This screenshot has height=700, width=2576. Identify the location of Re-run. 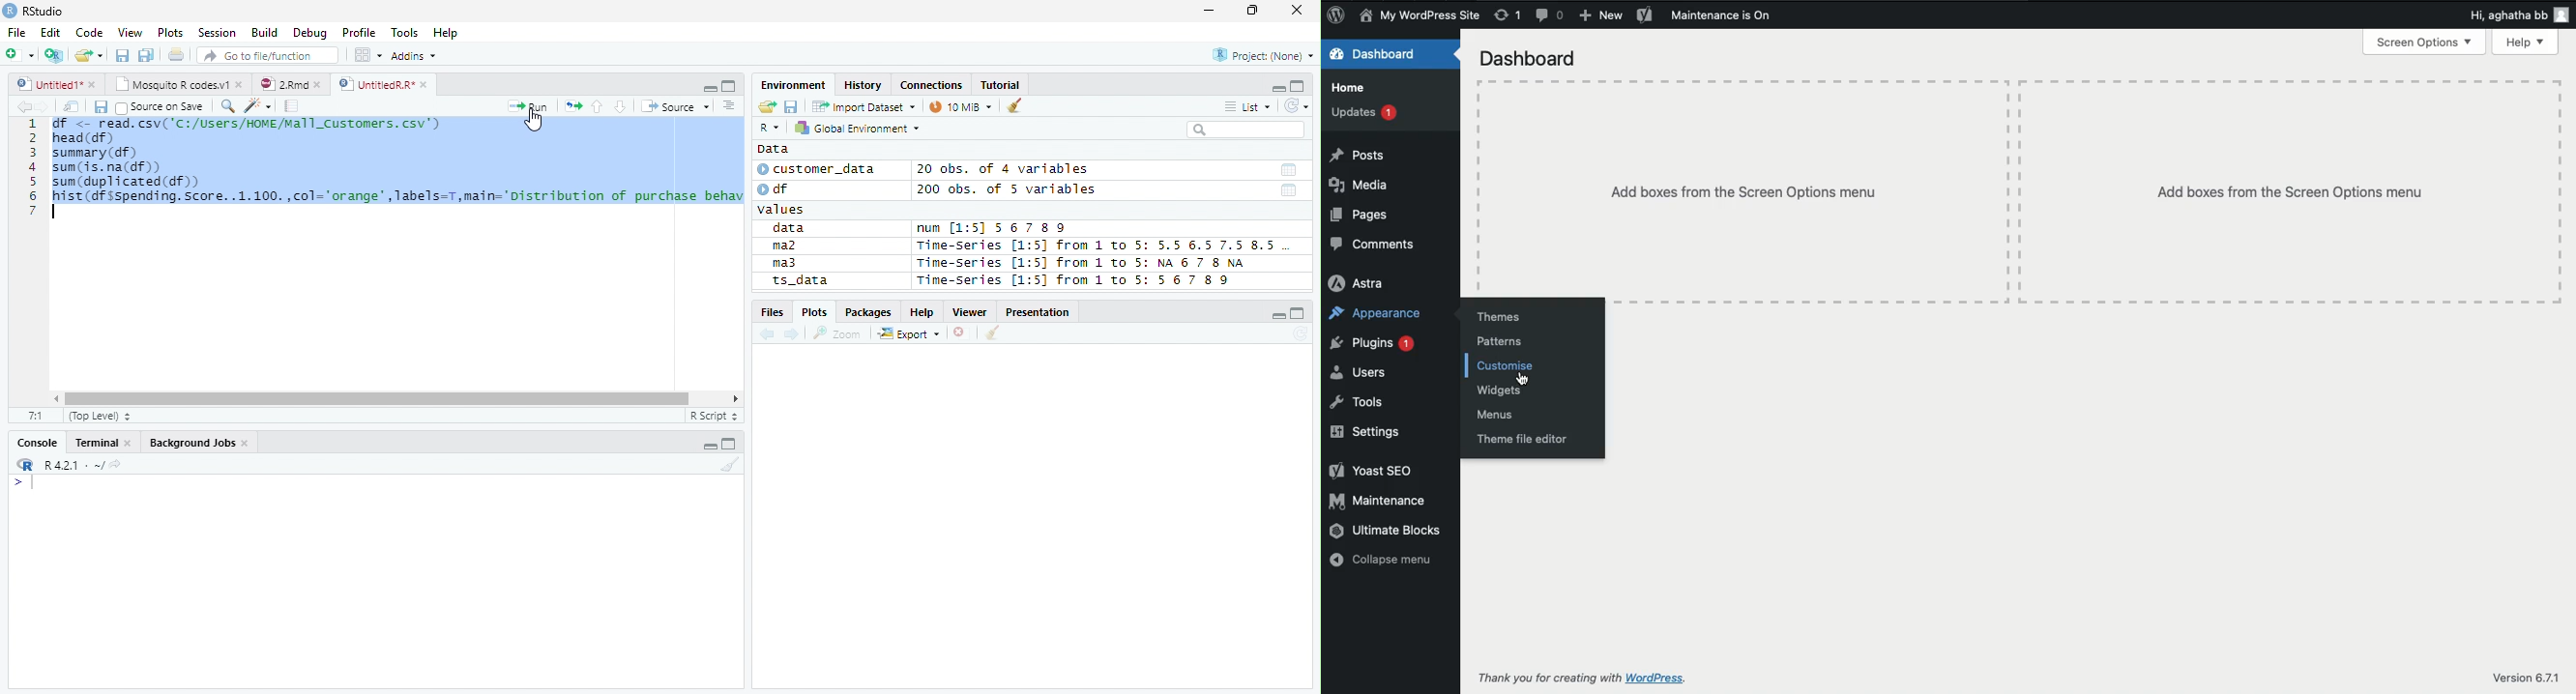
(572, 107).